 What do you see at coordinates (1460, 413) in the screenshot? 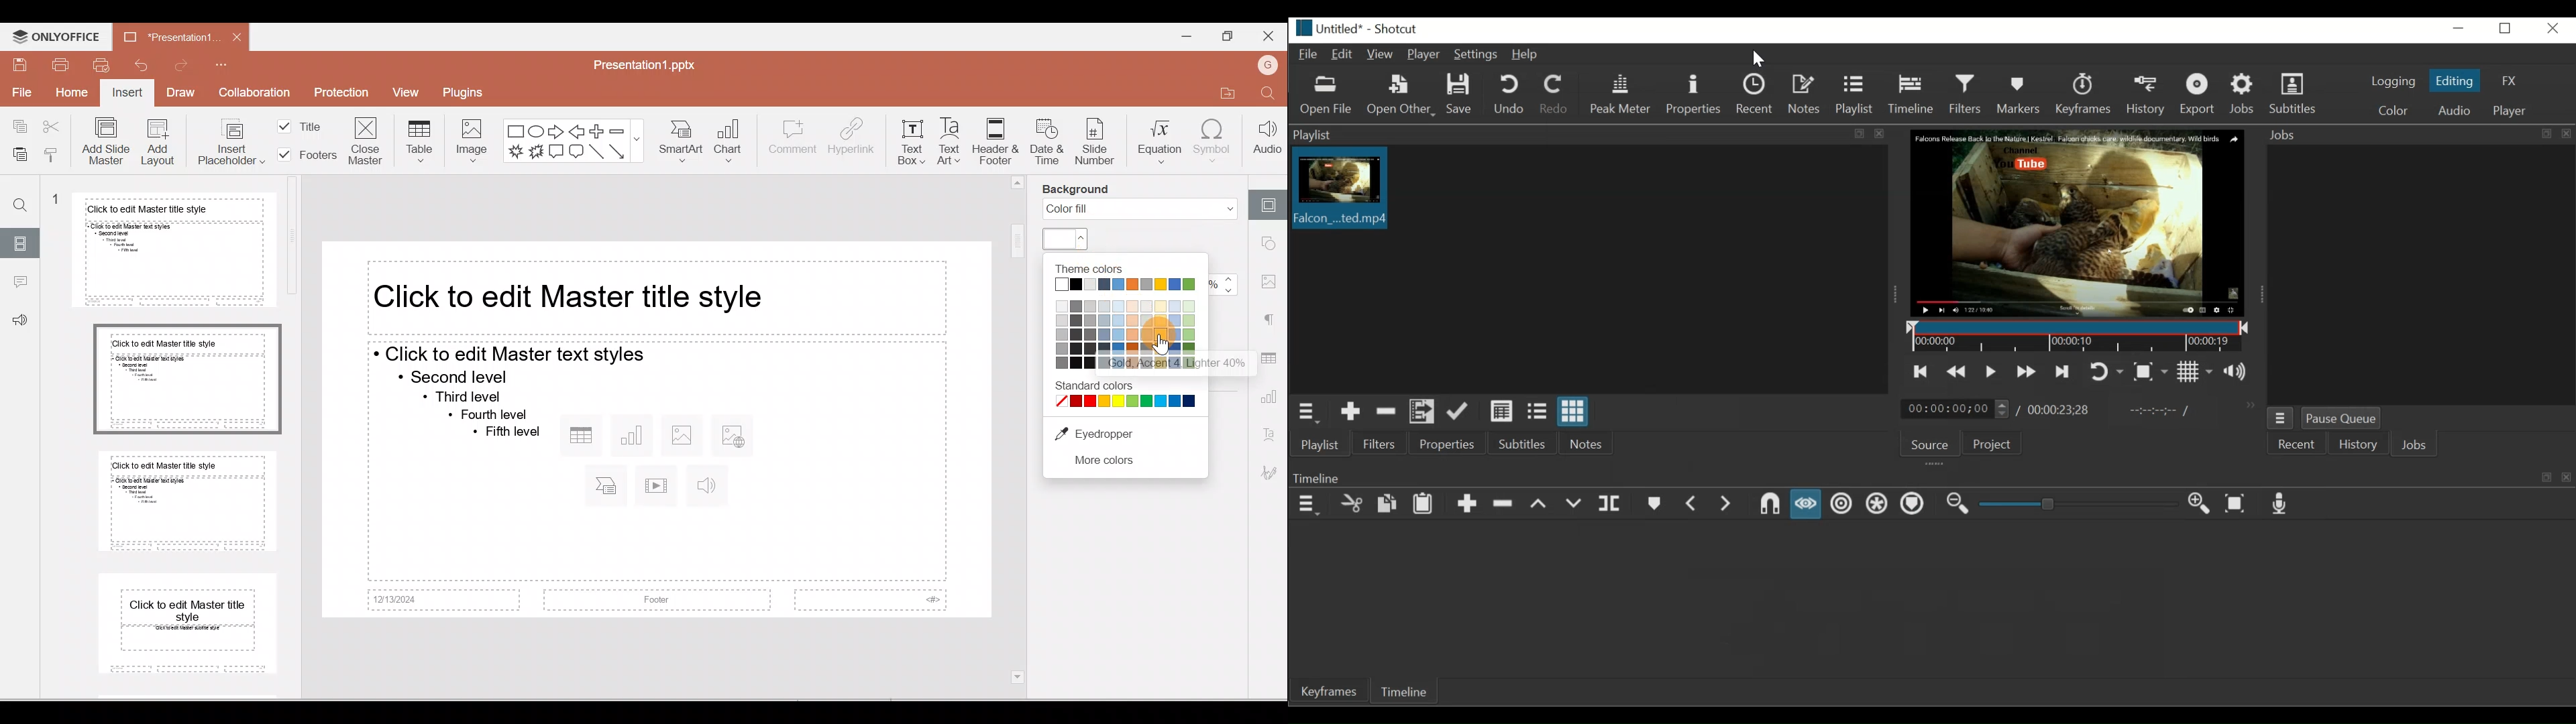
I see `Update` at bounding box center [1460, 413].